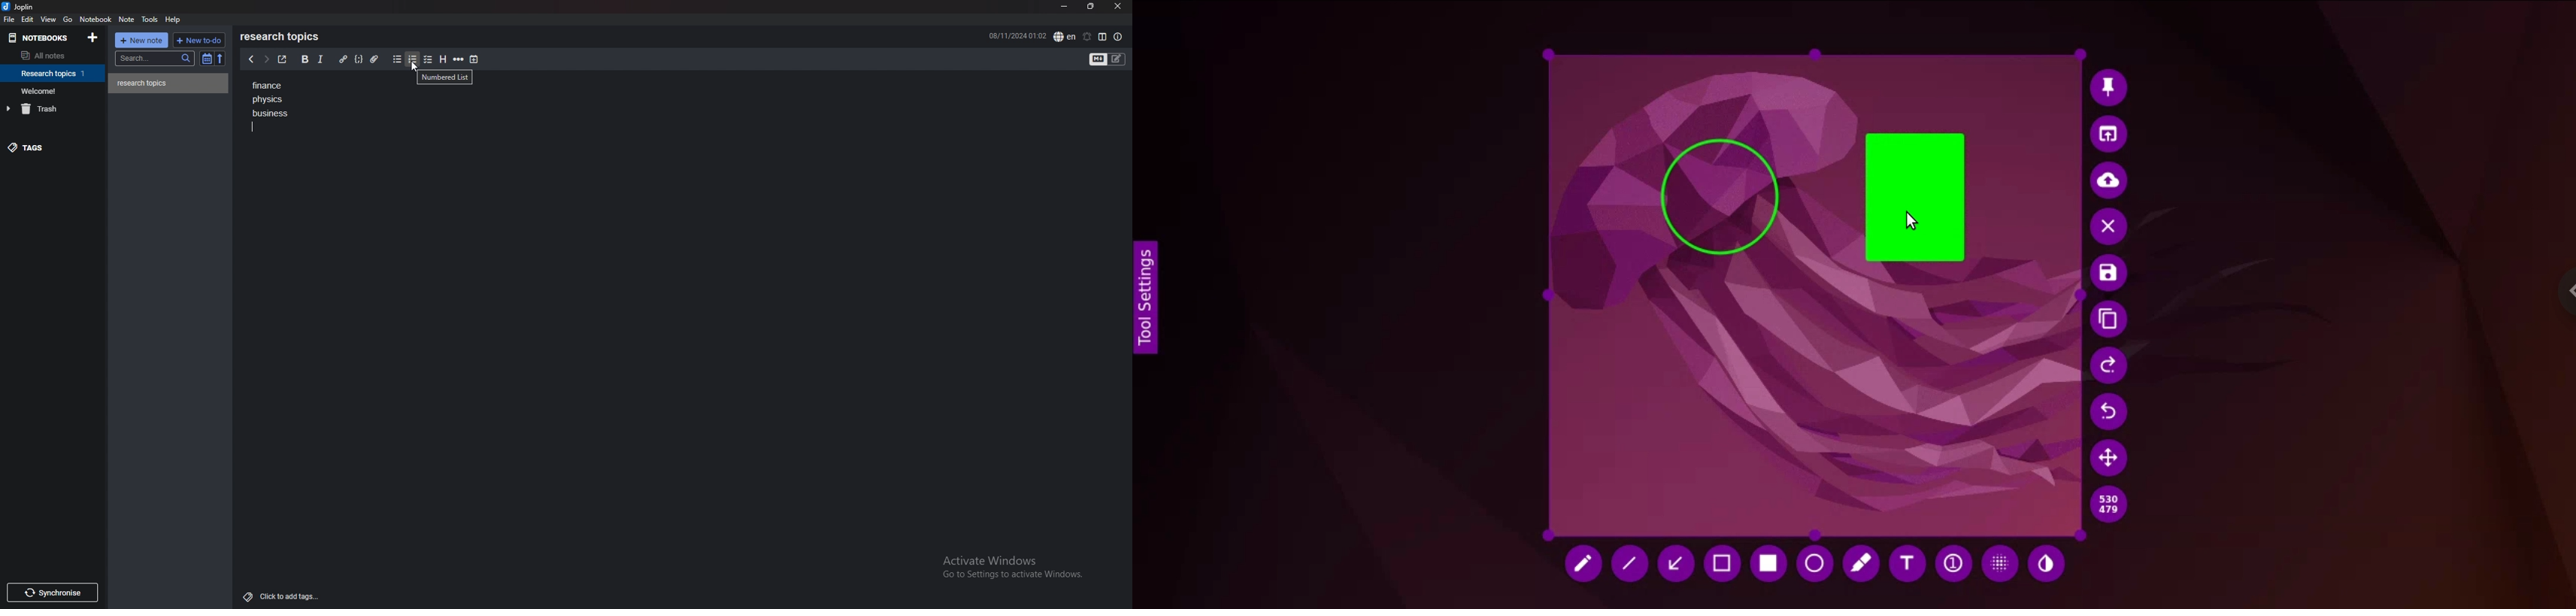 The width and height of the screenshot is (2576, 616). Describe the element at coordinates (279, 596) in the screenshot. I see `Click to add tags` at that location.